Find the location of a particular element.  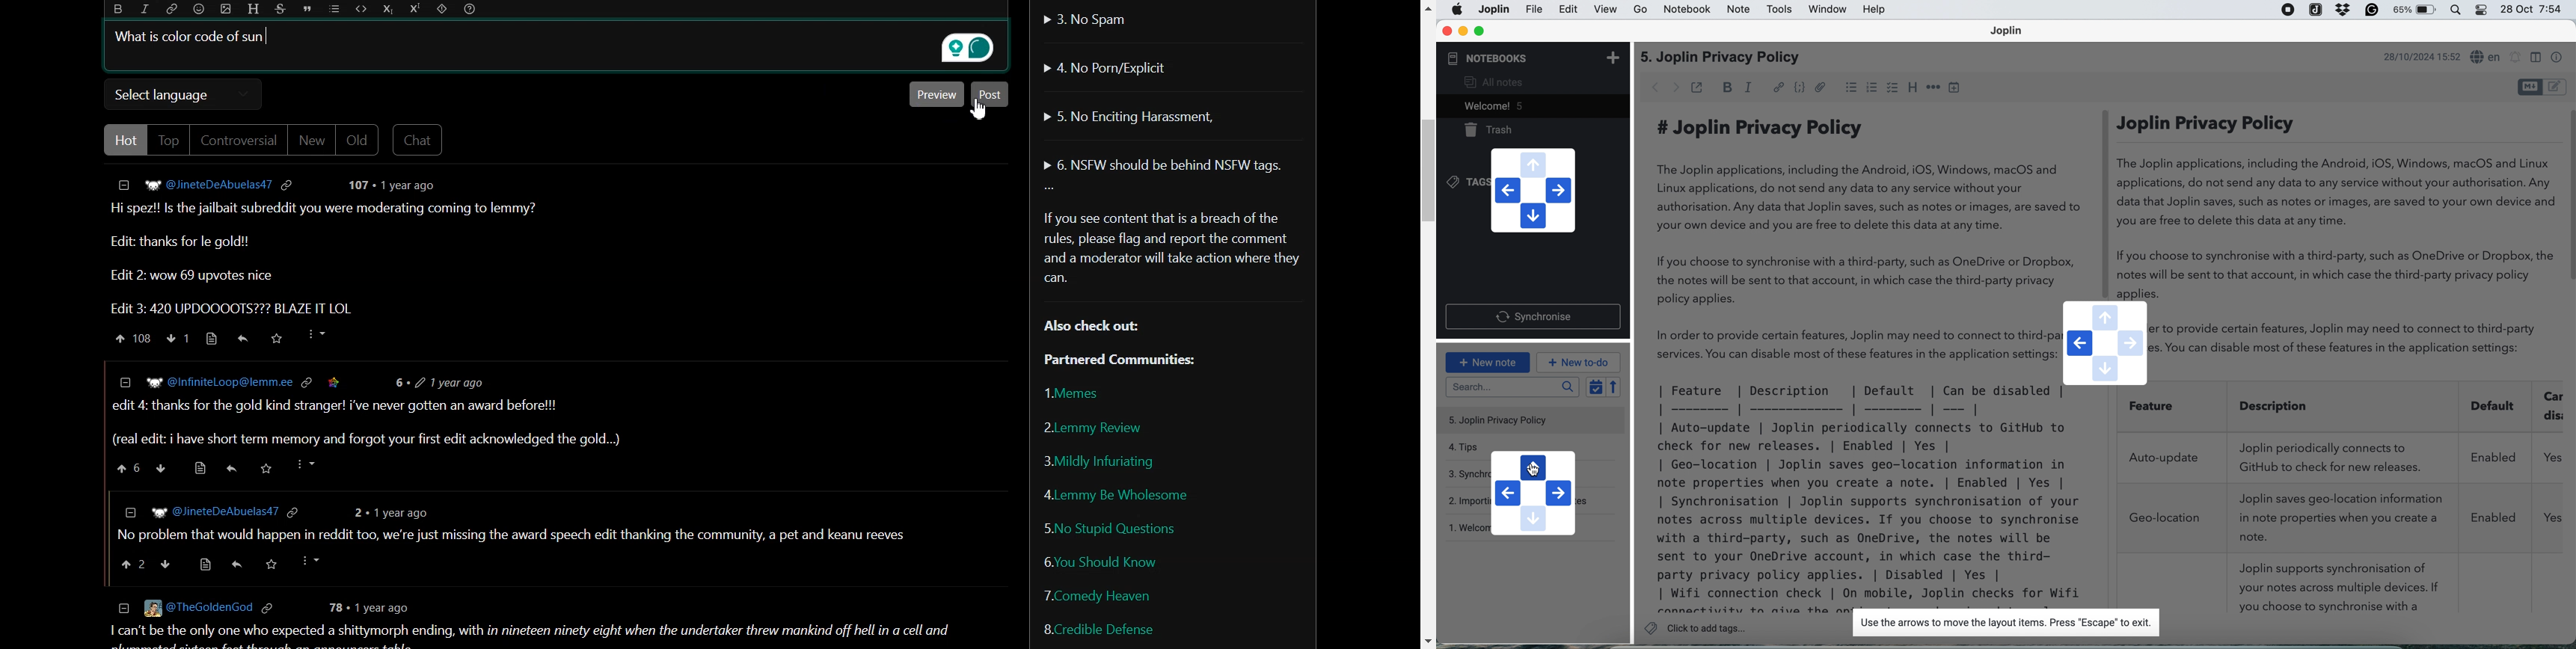

Hyperlink is located at coordinates (173, 9).